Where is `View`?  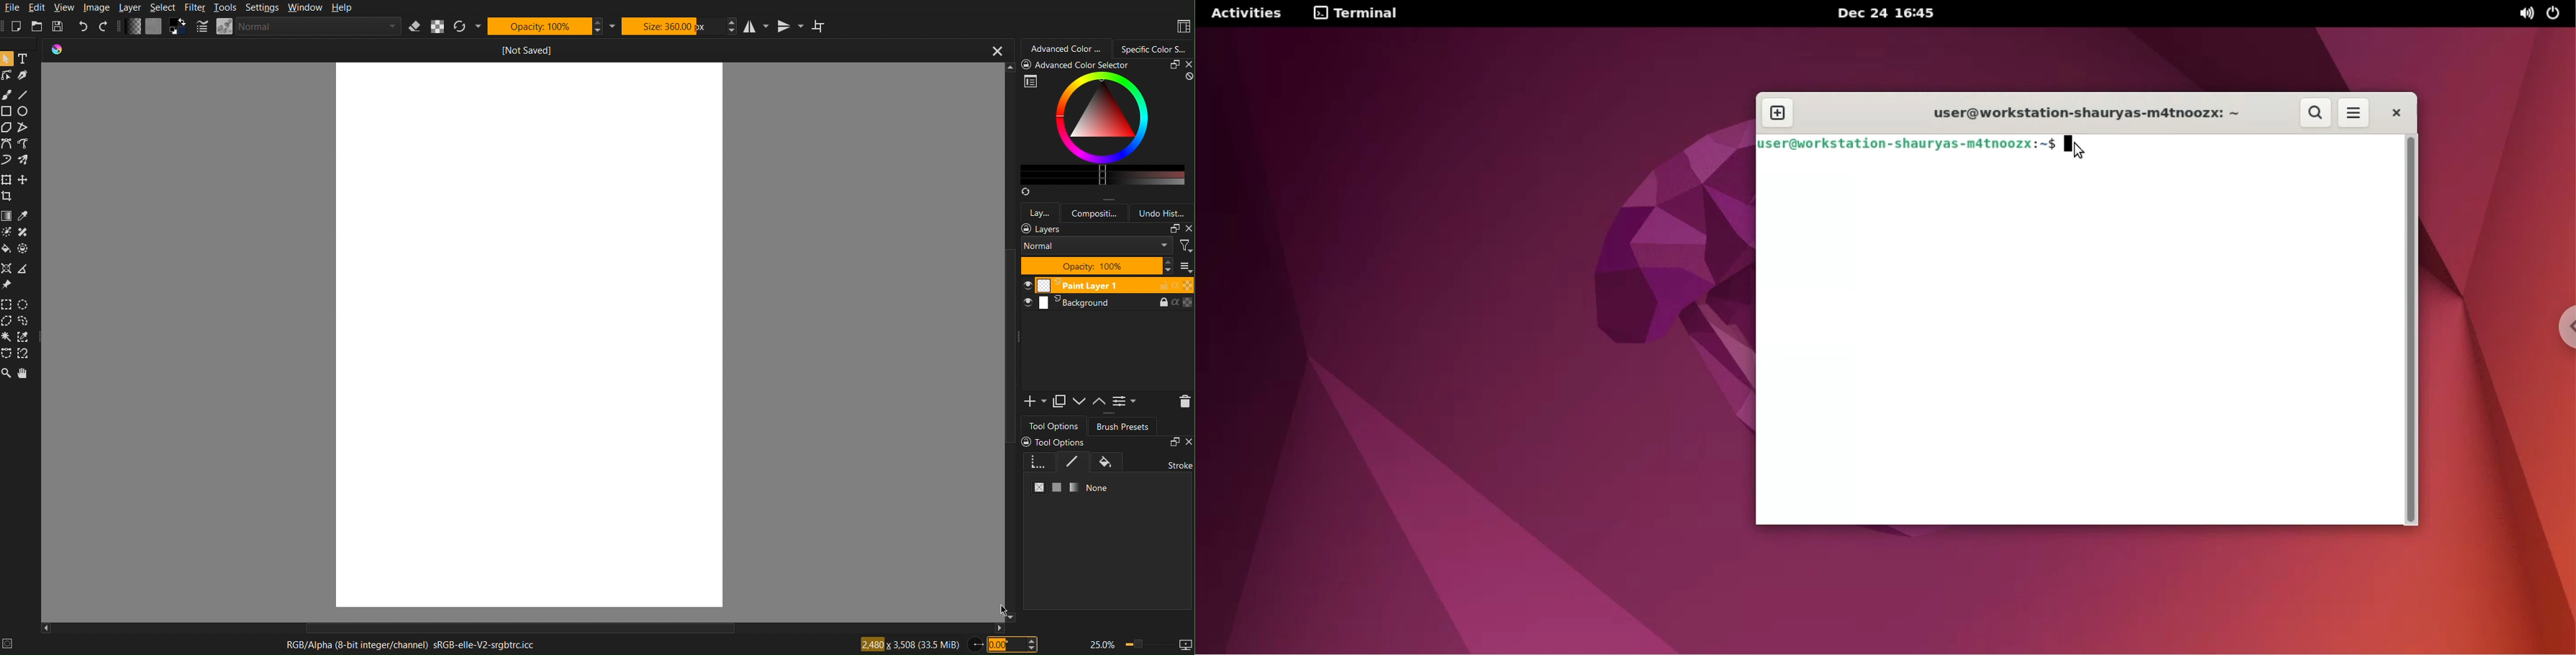 View is located at coordinates (65, 7).